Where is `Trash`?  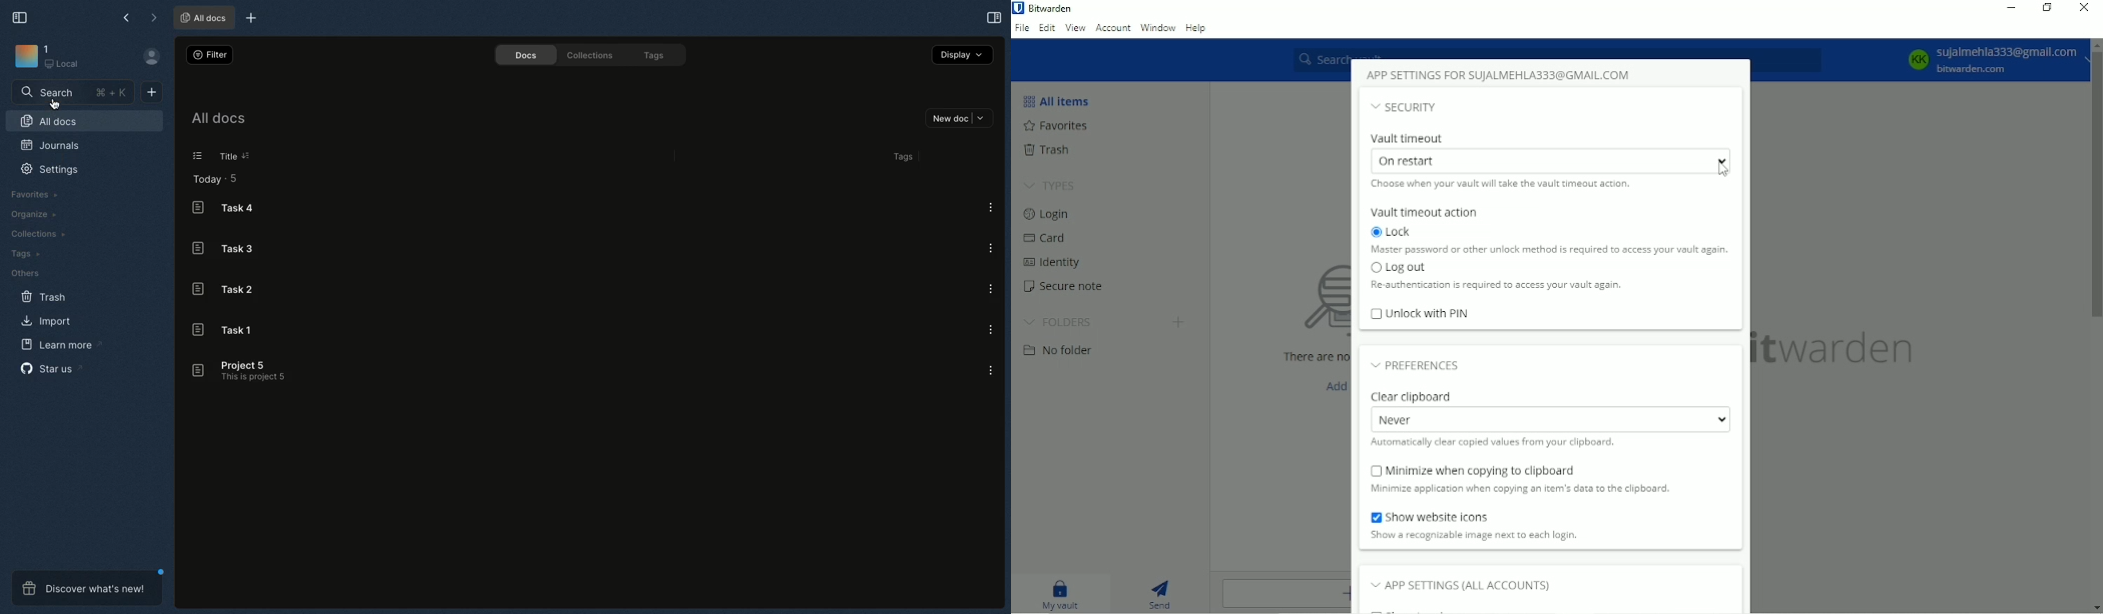 Trash is located at coordinates (45, 296).